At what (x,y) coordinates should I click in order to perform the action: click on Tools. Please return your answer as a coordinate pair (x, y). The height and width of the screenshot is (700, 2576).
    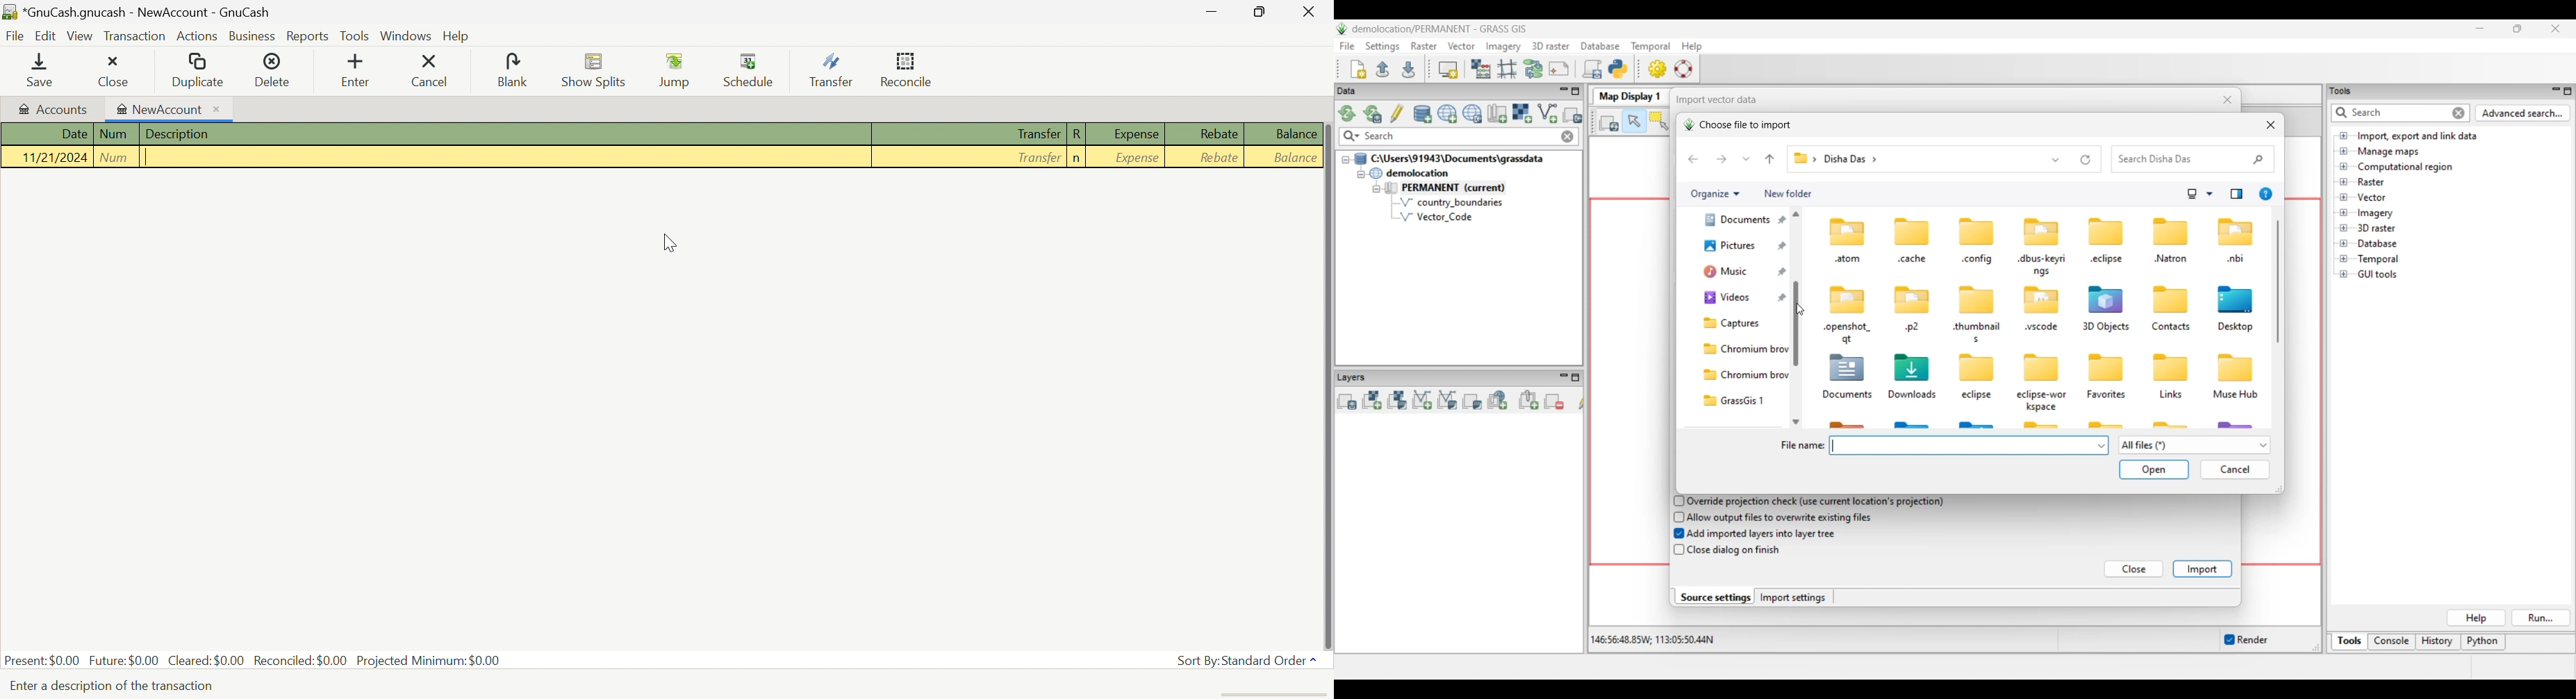
    Looking at the image, I should click on (356, 35).